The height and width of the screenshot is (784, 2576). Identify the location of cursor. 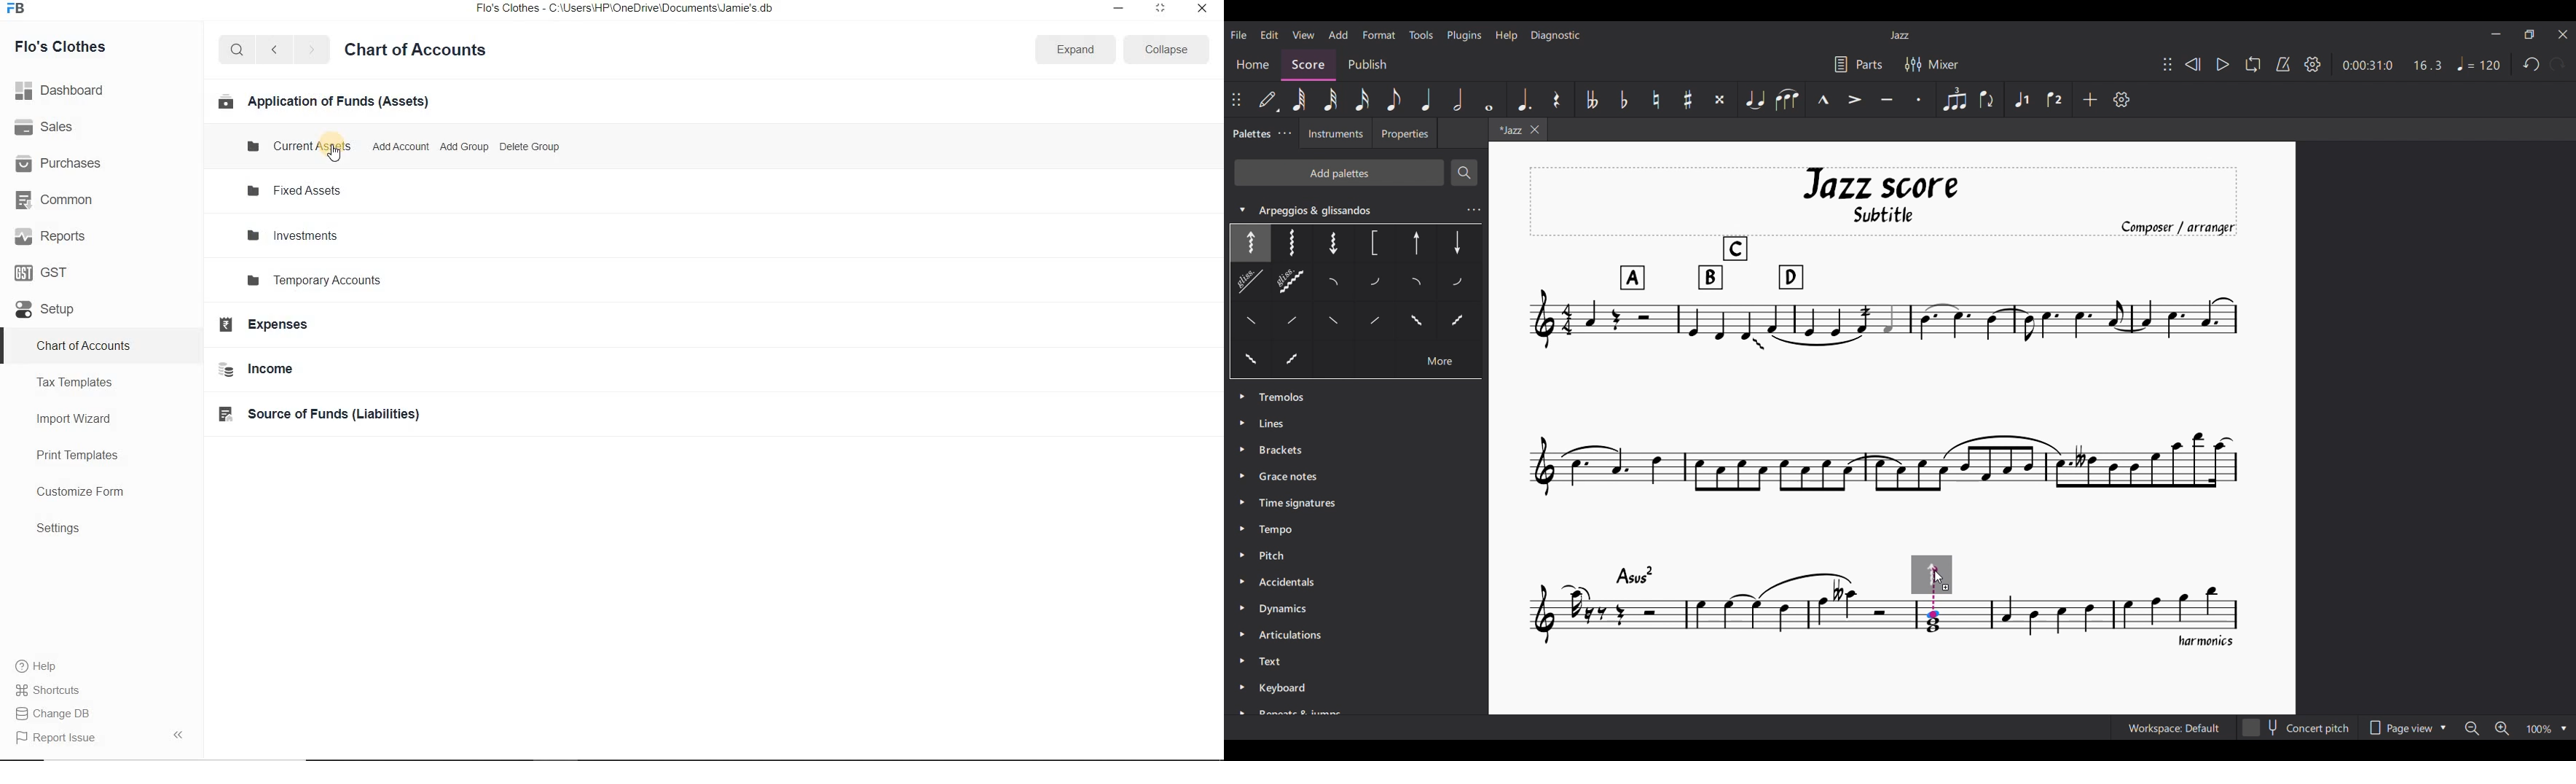
(334, 153).